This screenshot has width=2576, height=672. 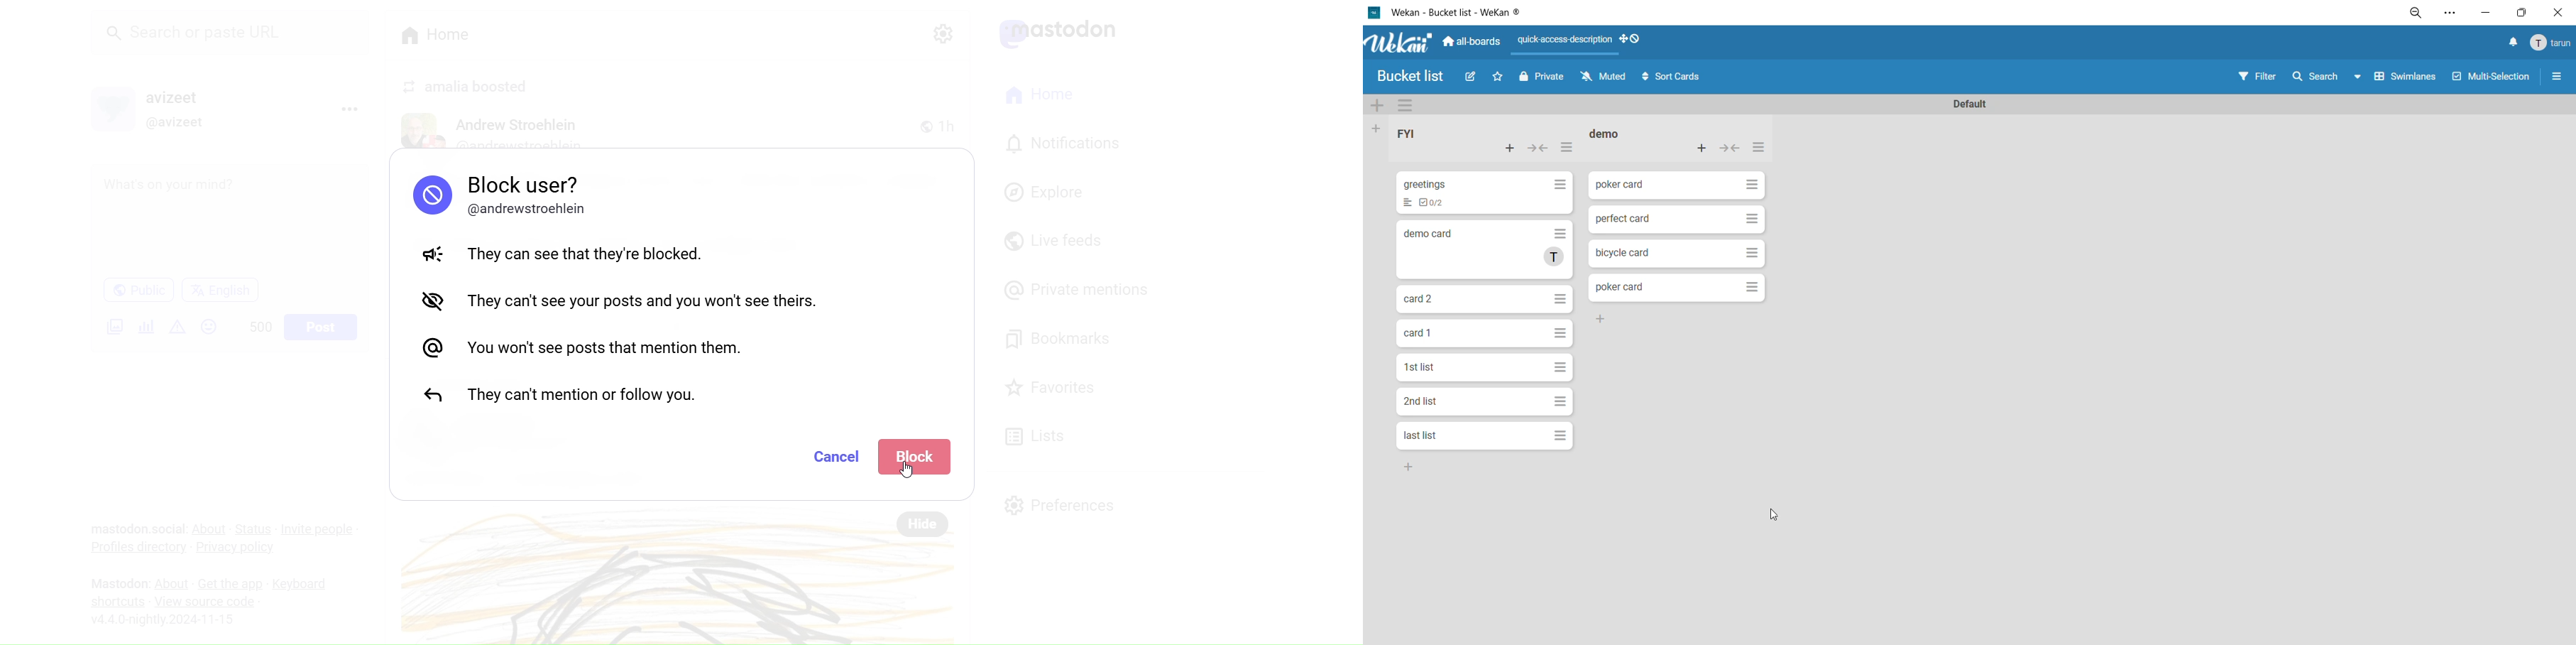 What do you see at coordinates (1411, 106) in the screenshot?
I see `swimlane actions` at bounding box center [1411, 106].